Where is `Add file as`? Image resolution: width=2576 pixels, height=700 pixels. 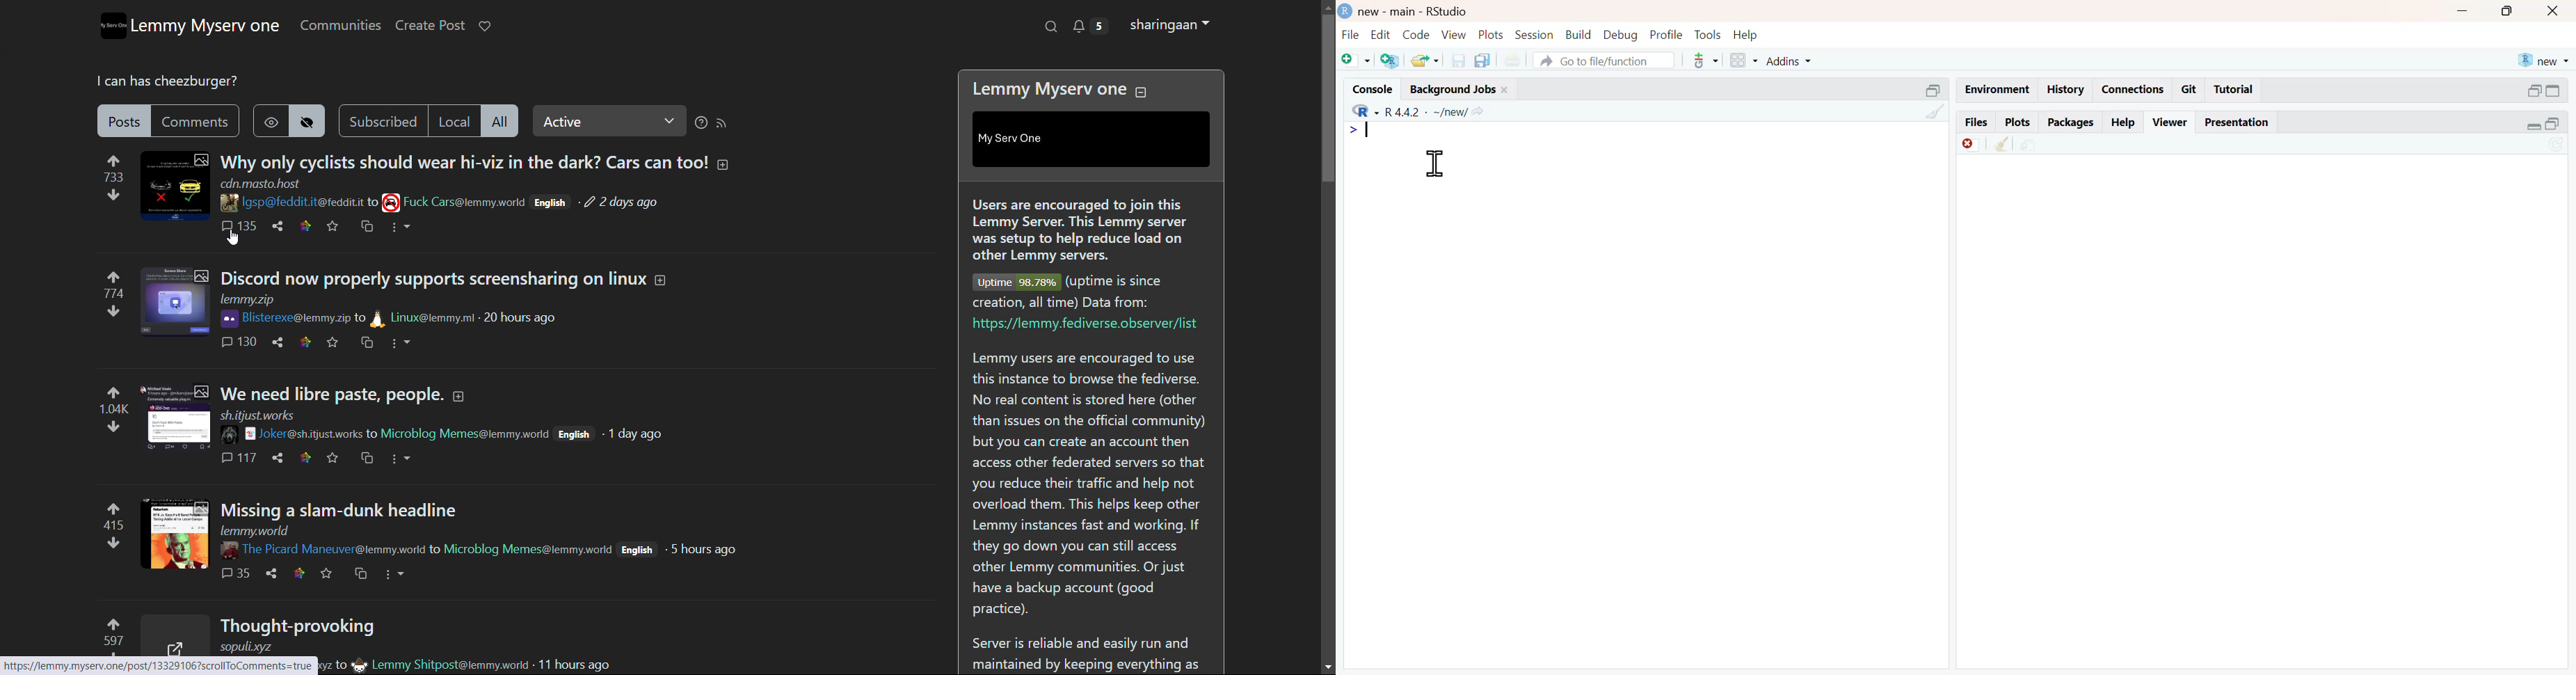
Add file as is located at coordinates (1357, 61).